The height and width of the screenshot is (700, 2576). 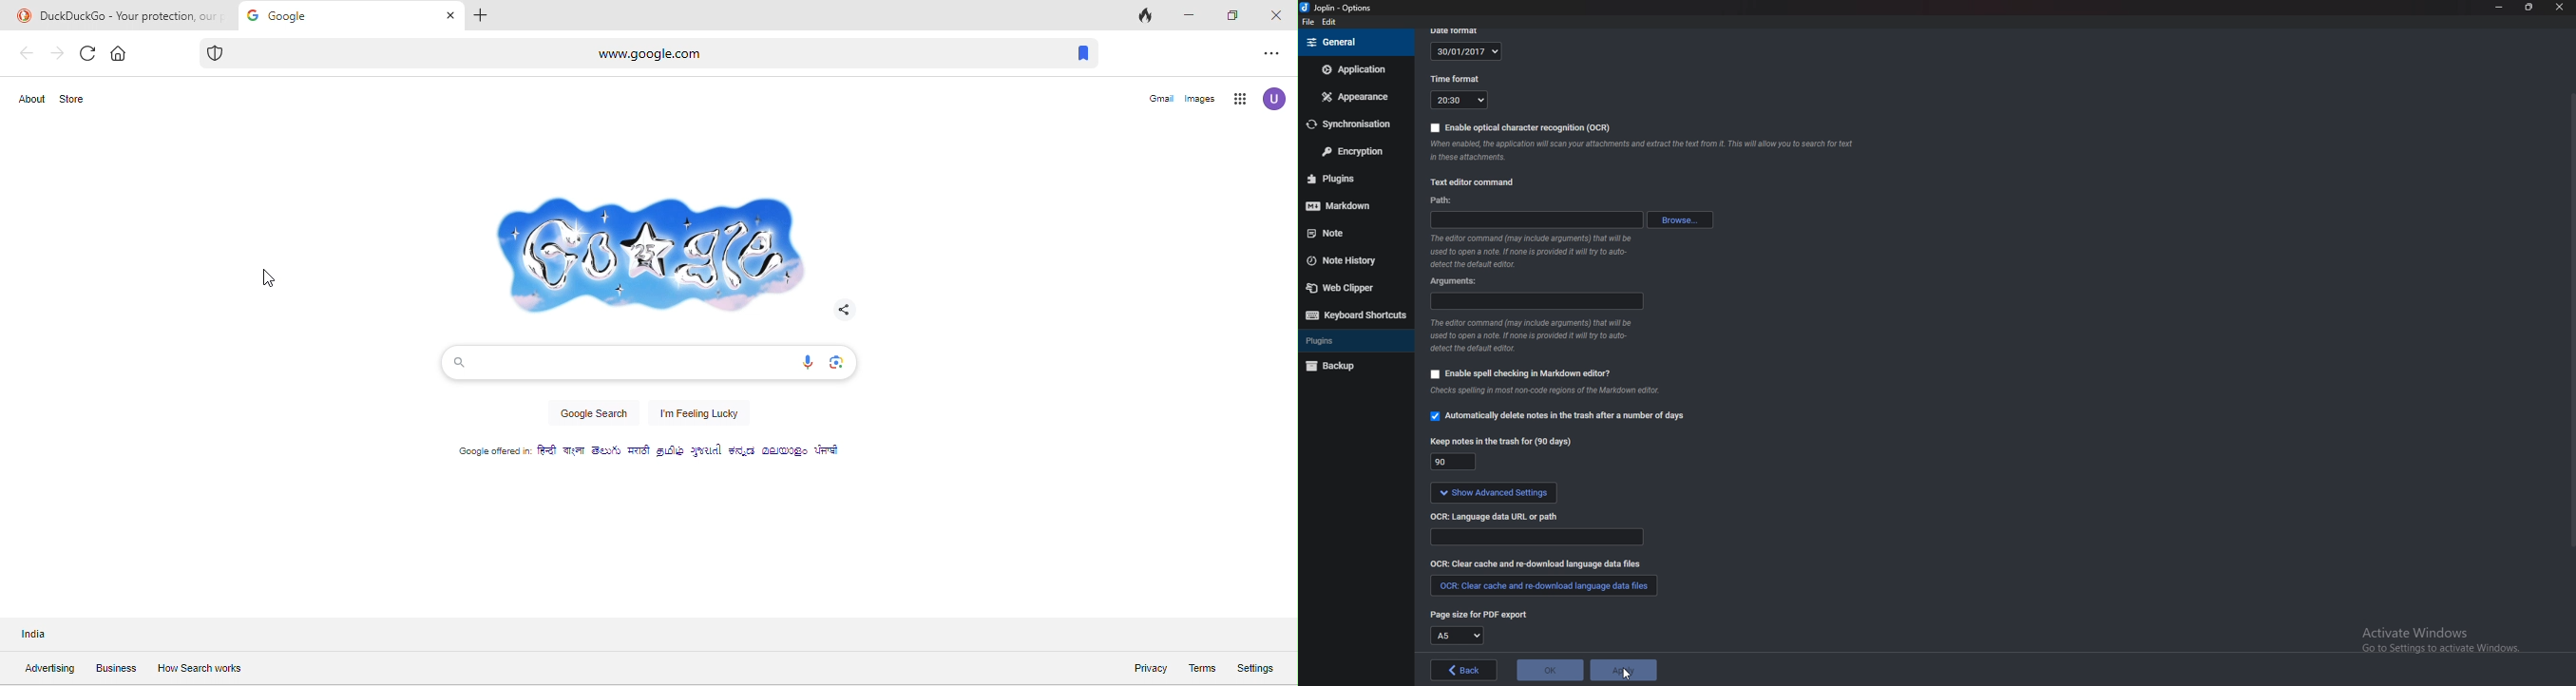 I want to click on clear cache and redownload language data, so click(x=1534, y=564).